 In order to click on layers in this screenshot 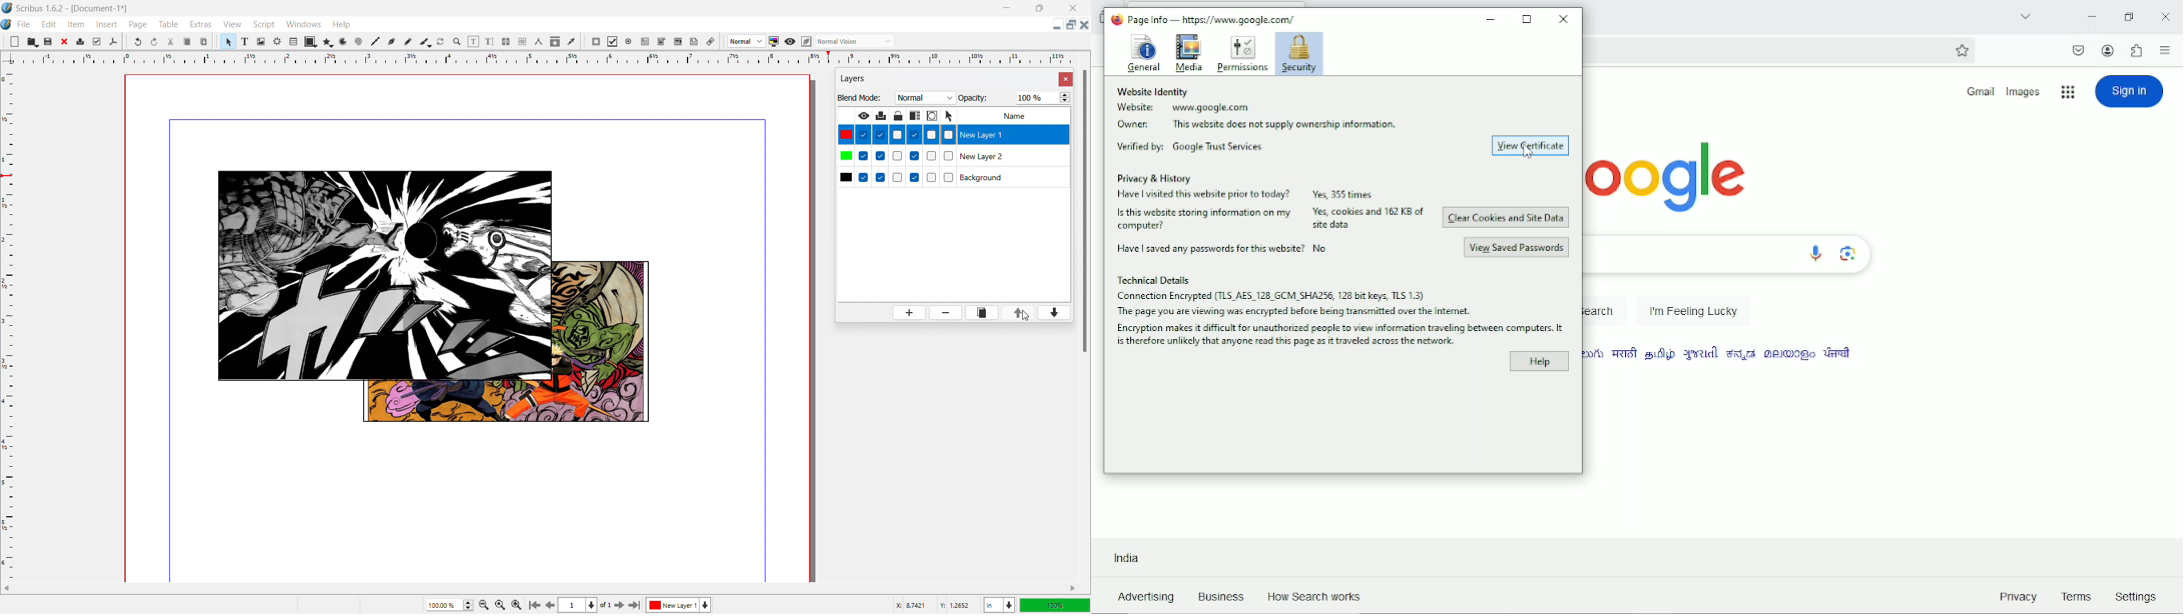, I will do `click(856, 77)`.